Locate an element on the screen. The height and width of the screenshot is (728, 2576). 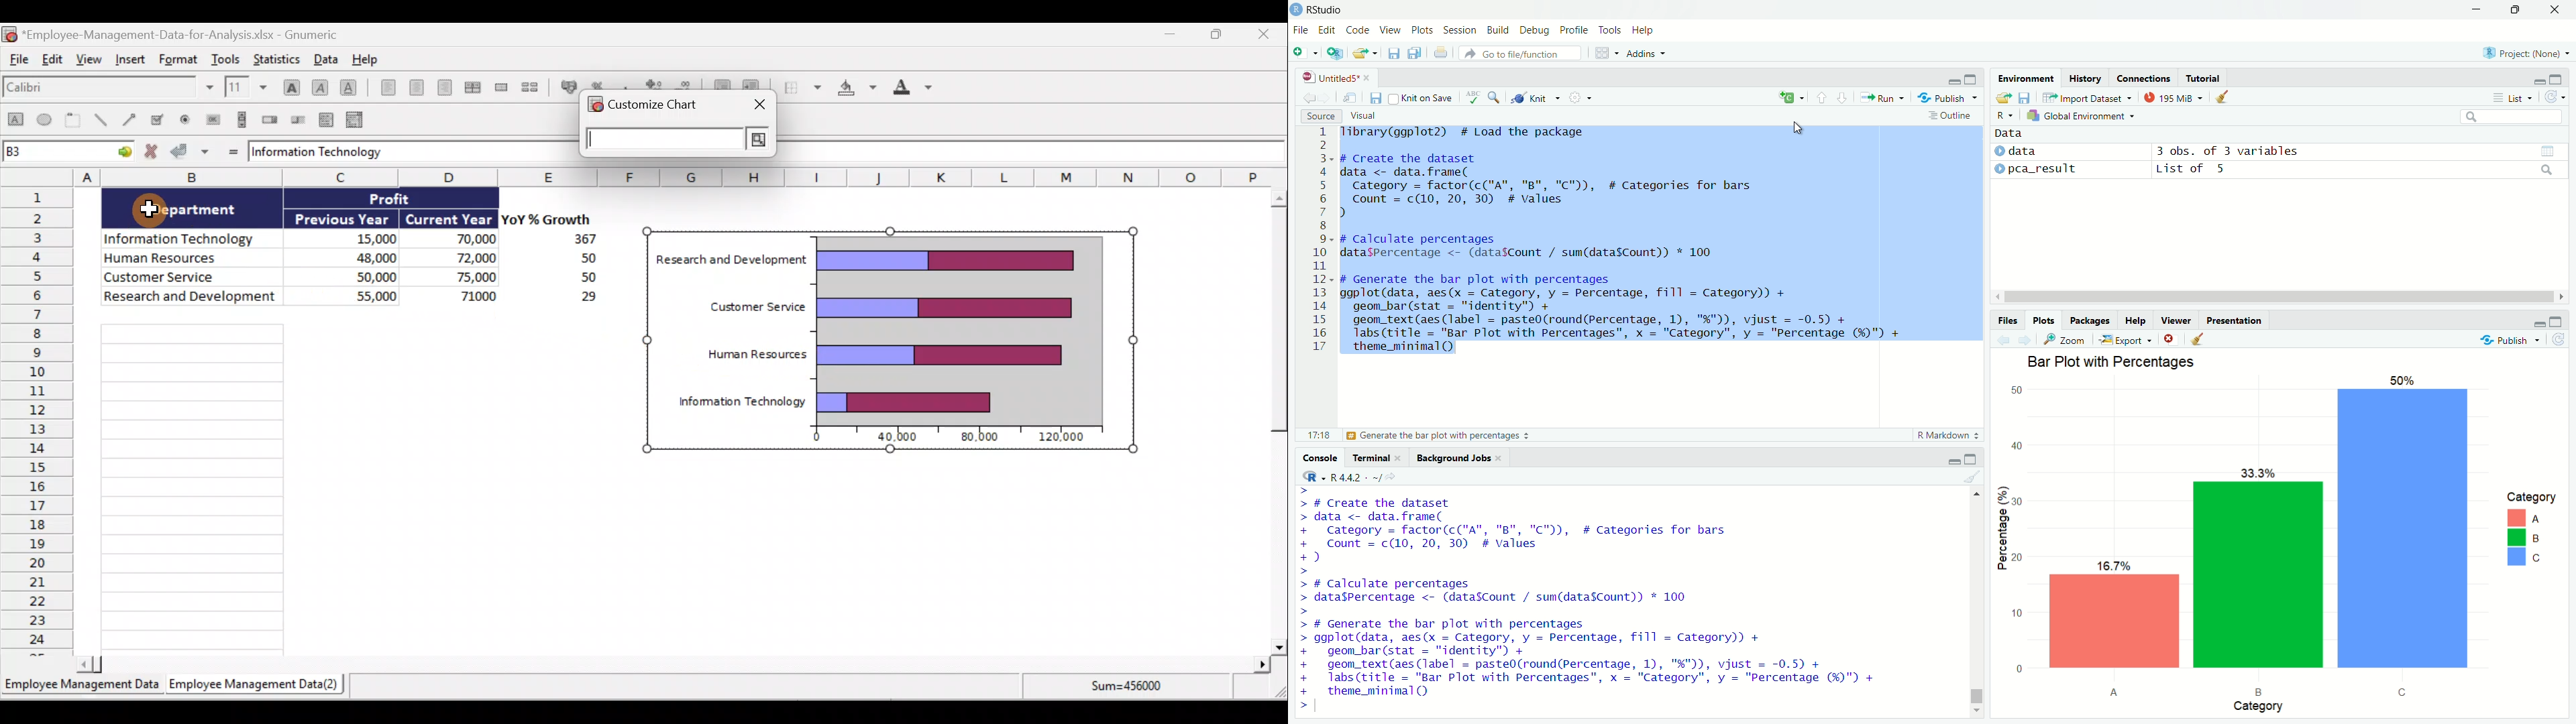
global environment is located at coordinates (2082, 115).